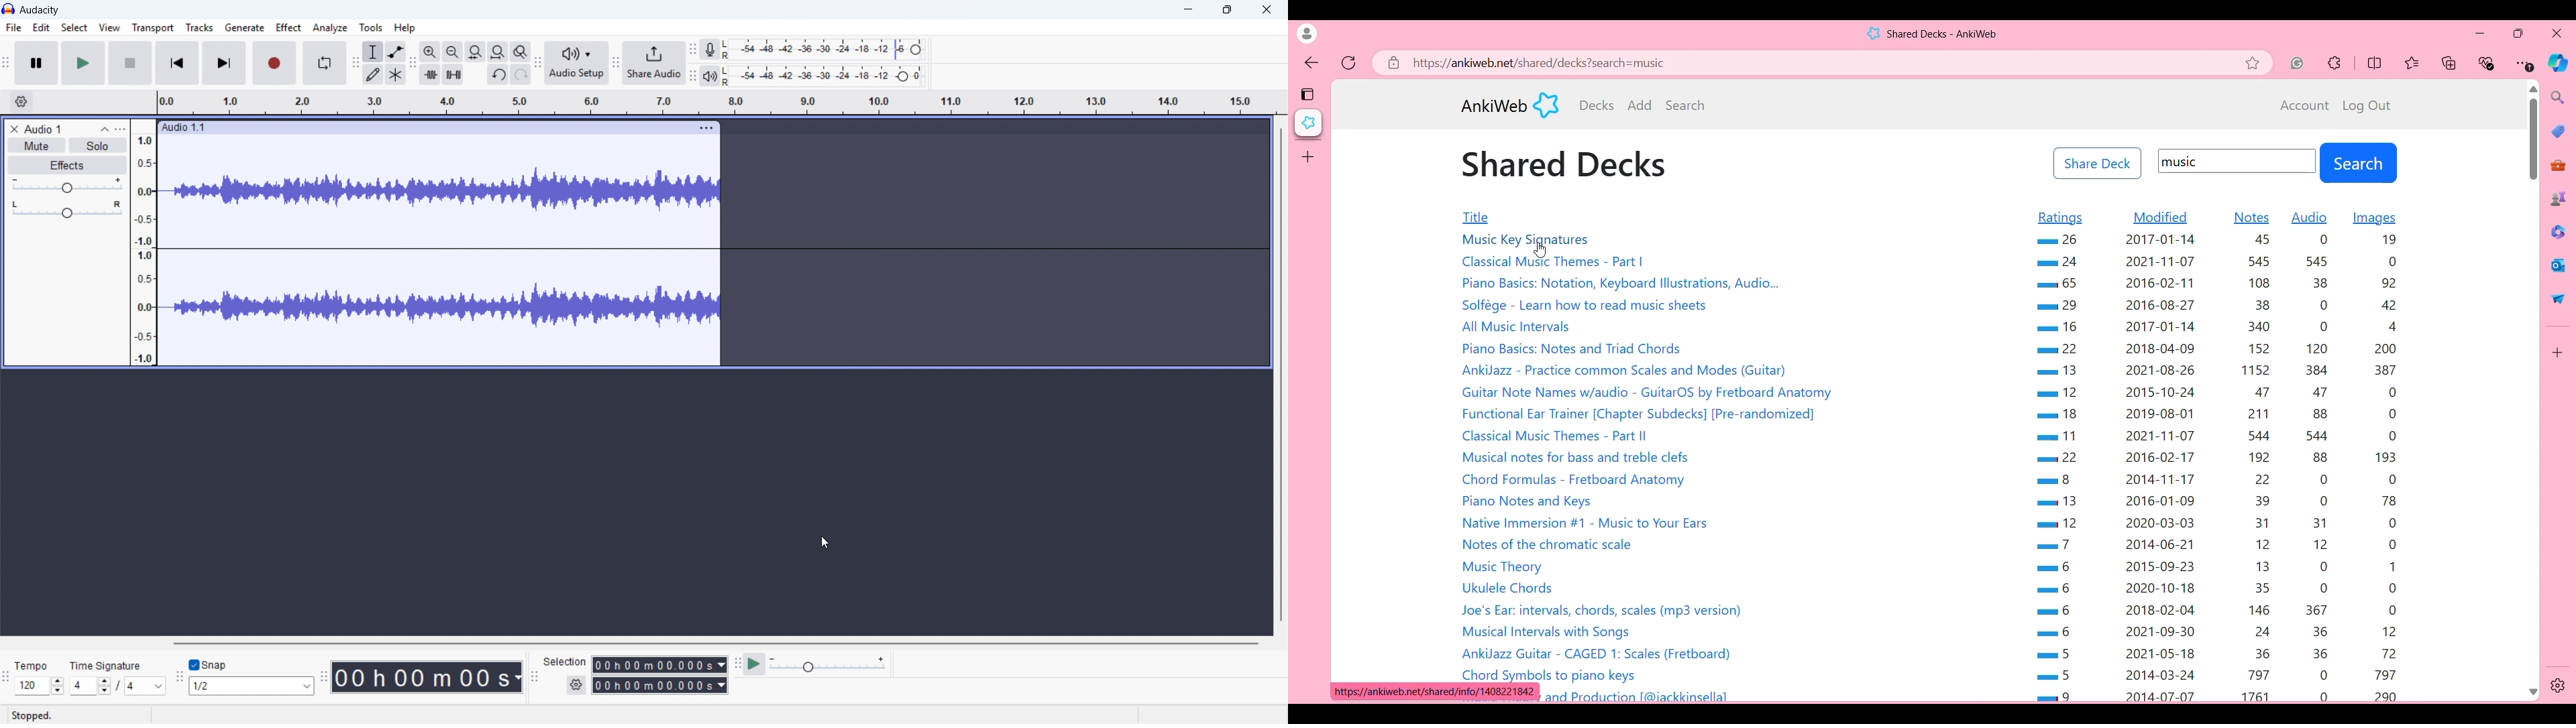 This screenshot has height=728, width=2576. I want to click on Effects , so click(66, 166).